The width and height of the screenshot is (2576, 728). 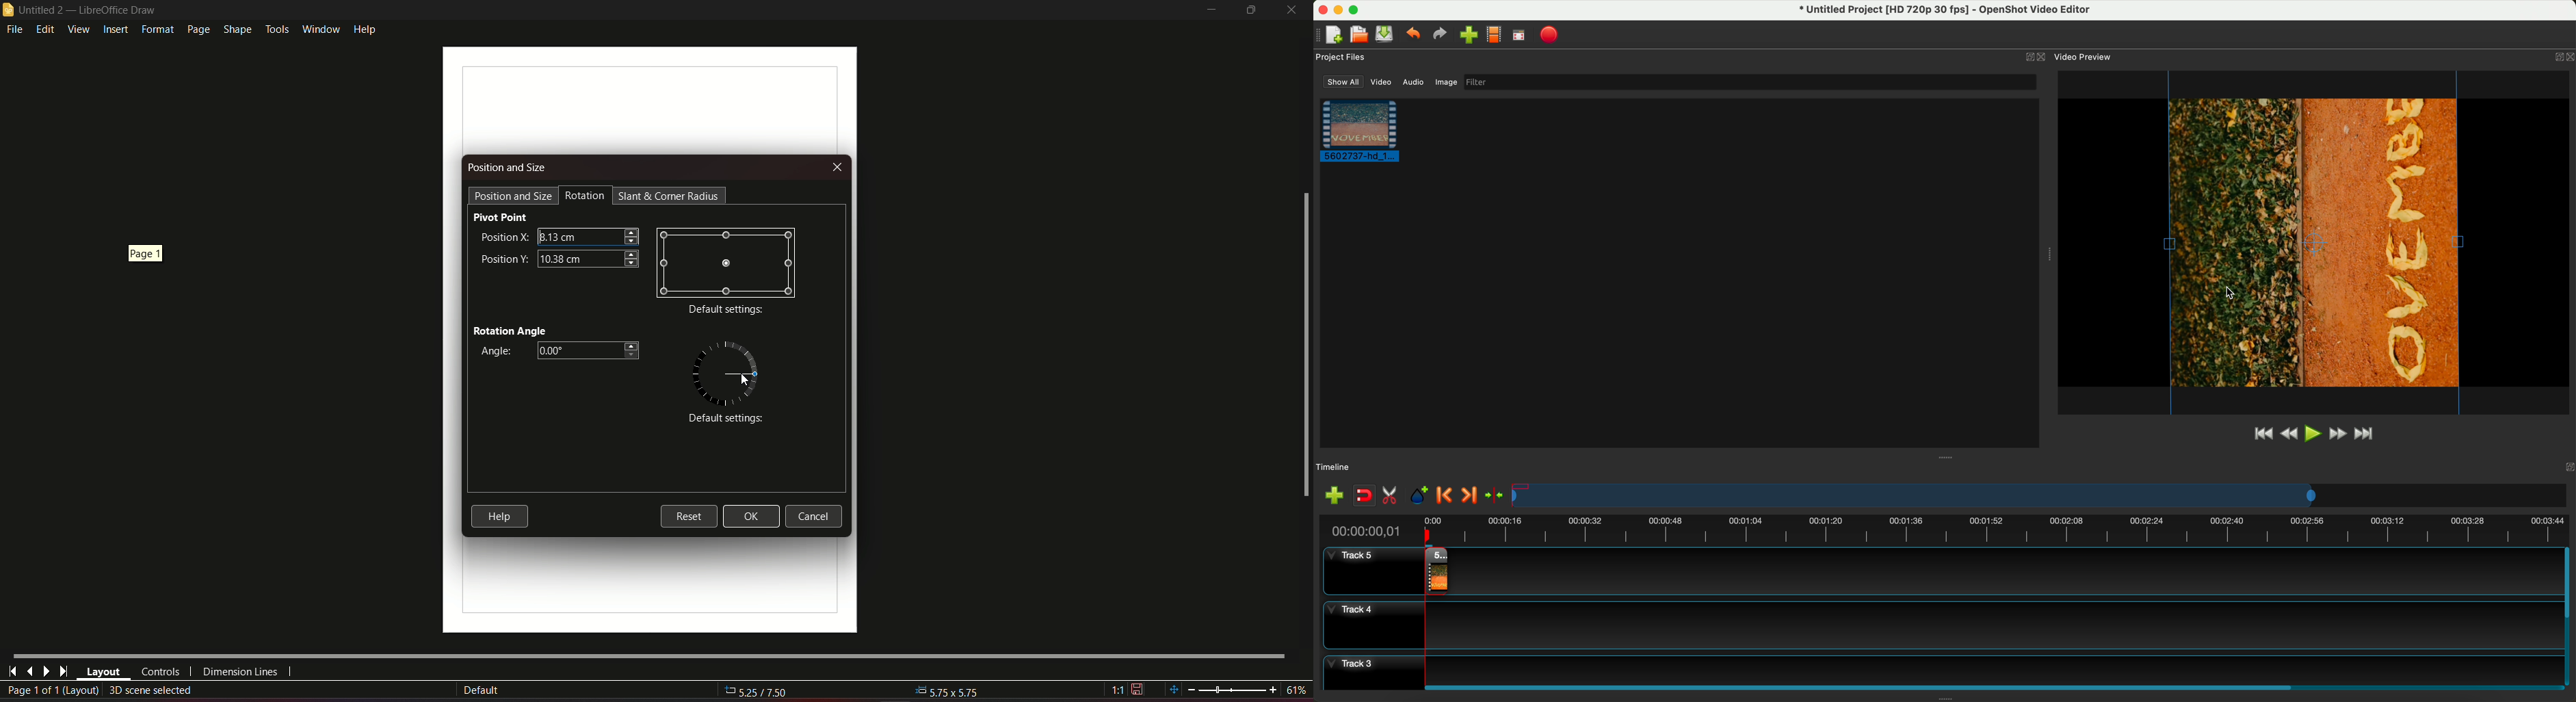 What do you see at coordinates (1236, 689) in the screenshot?
I see `zoom` at bounding box center [1236, 689].